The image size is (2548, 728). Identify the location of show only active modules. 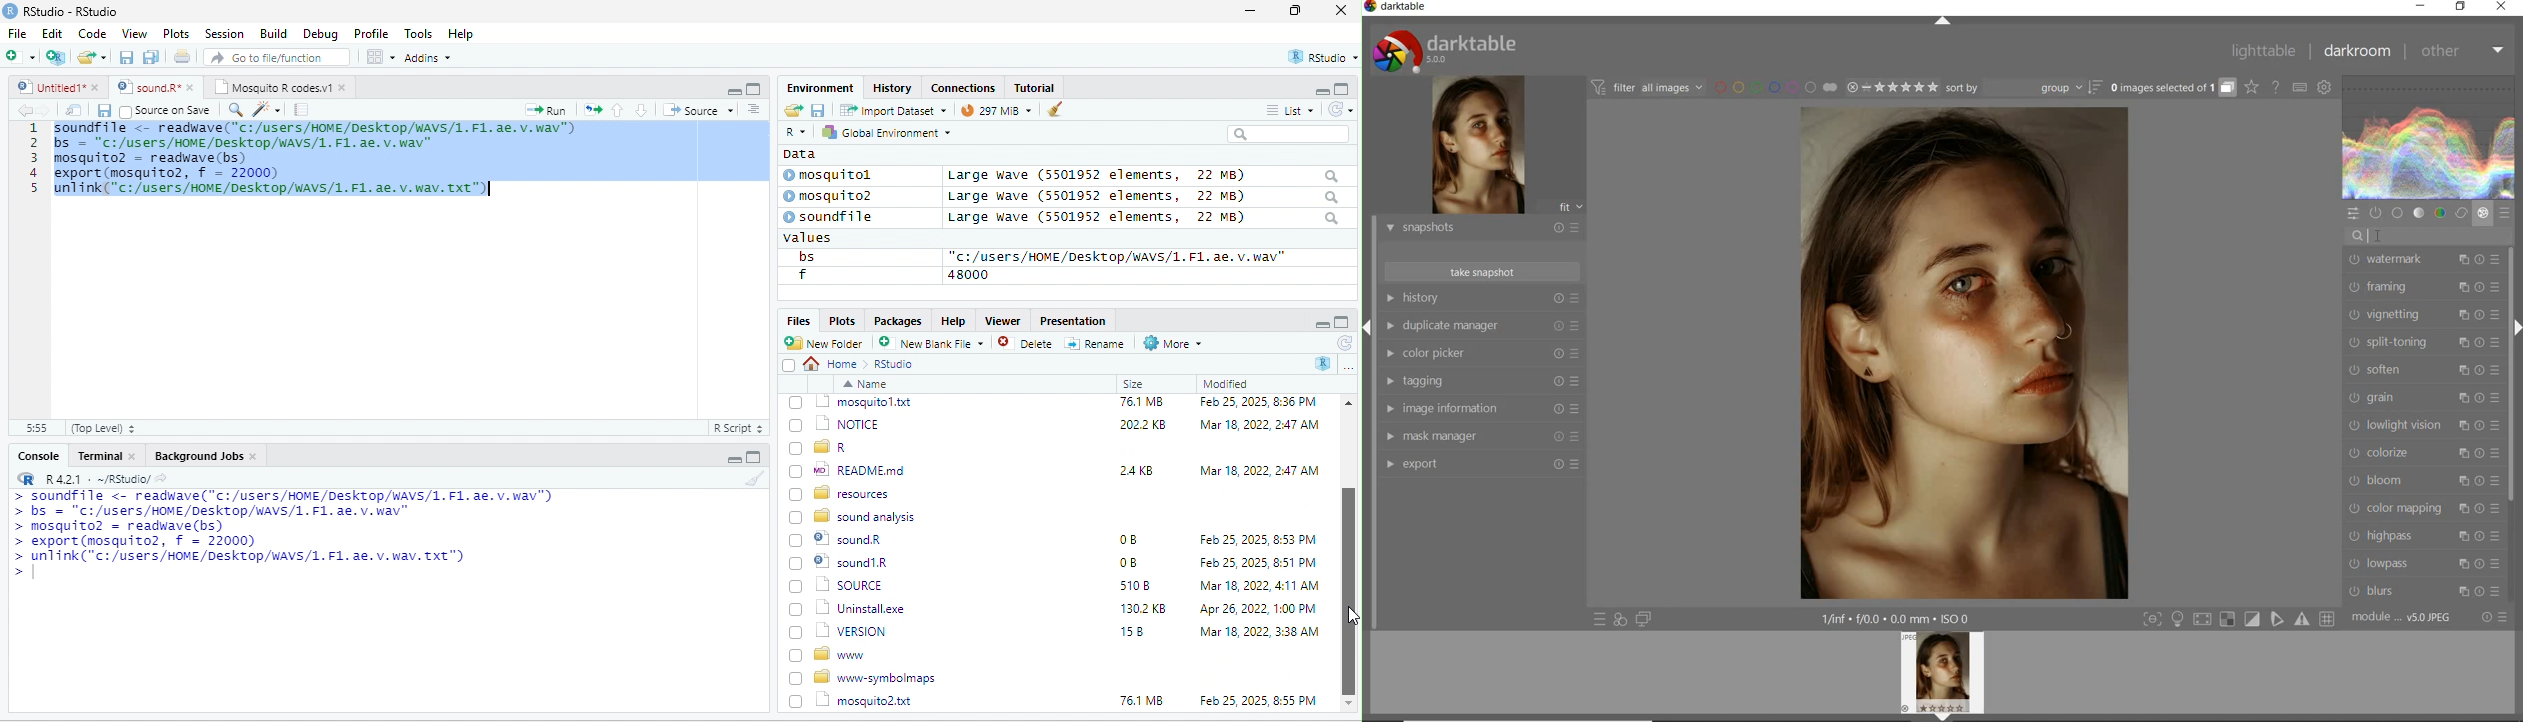
(2376, 214).